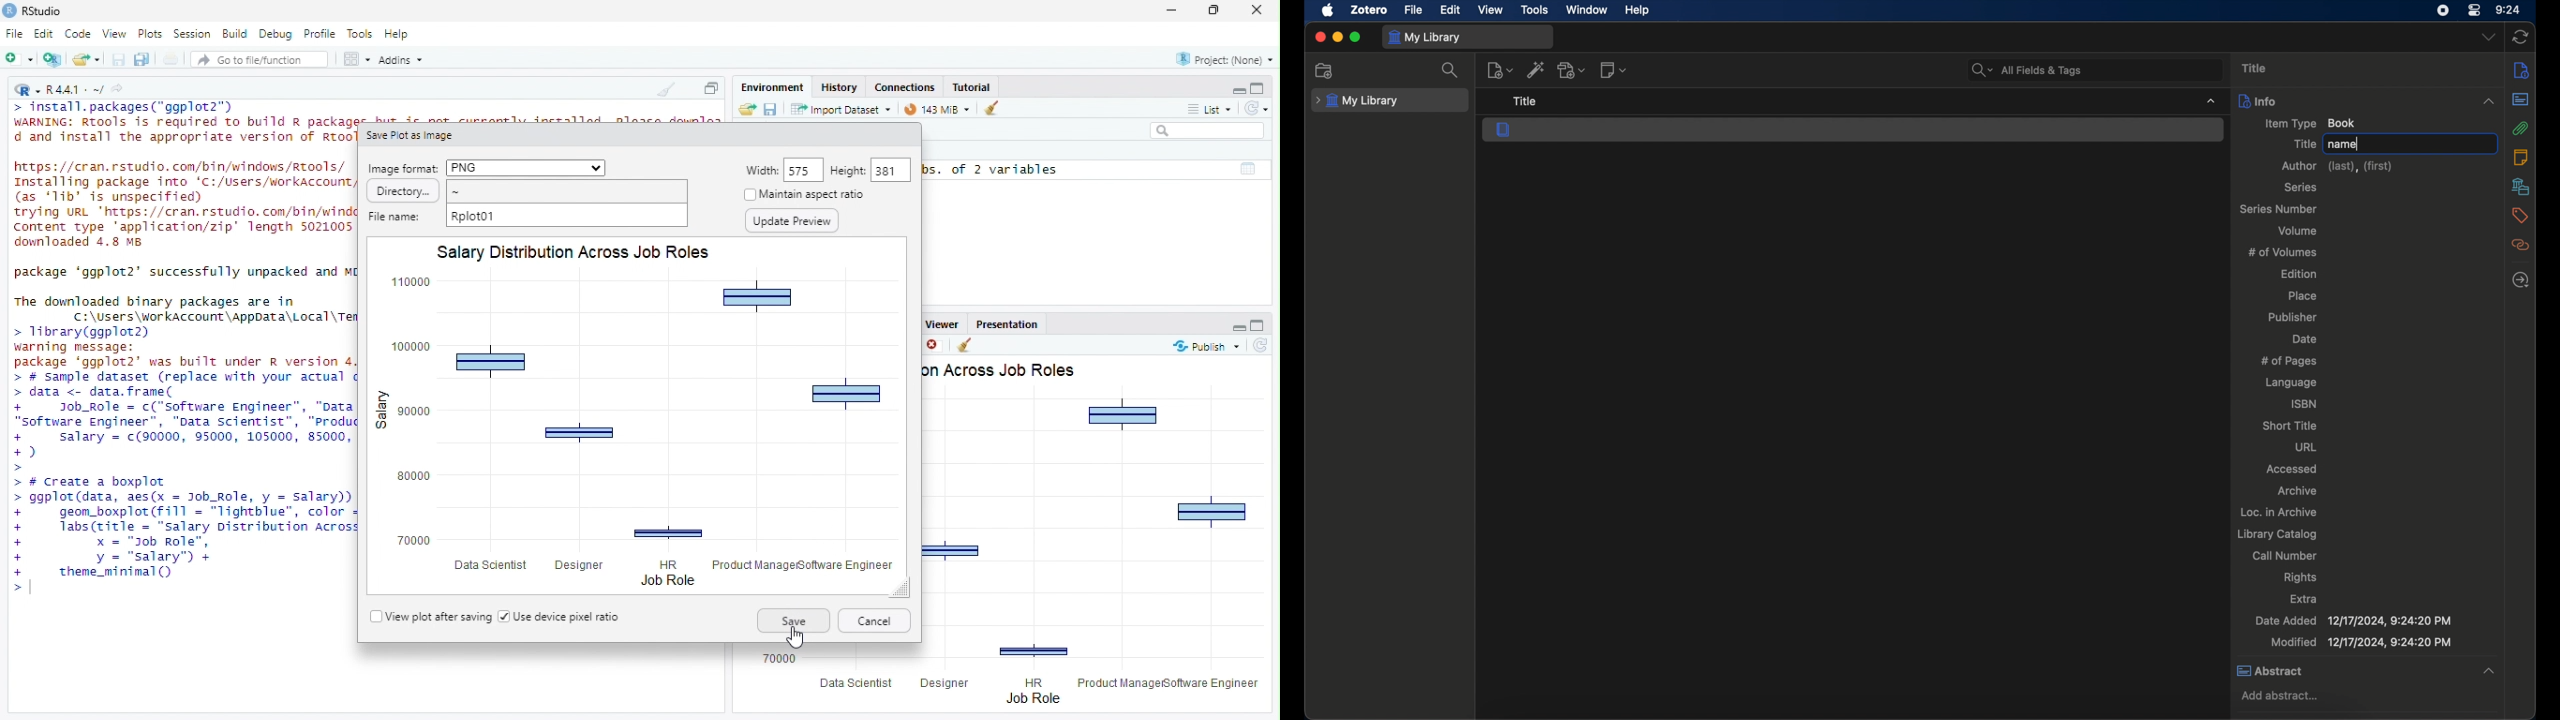 The image size is (2576, 728). What do you see at coordinates (2303, 295) in the screenshot?
I see `place` at bounding box center [2303, 295].